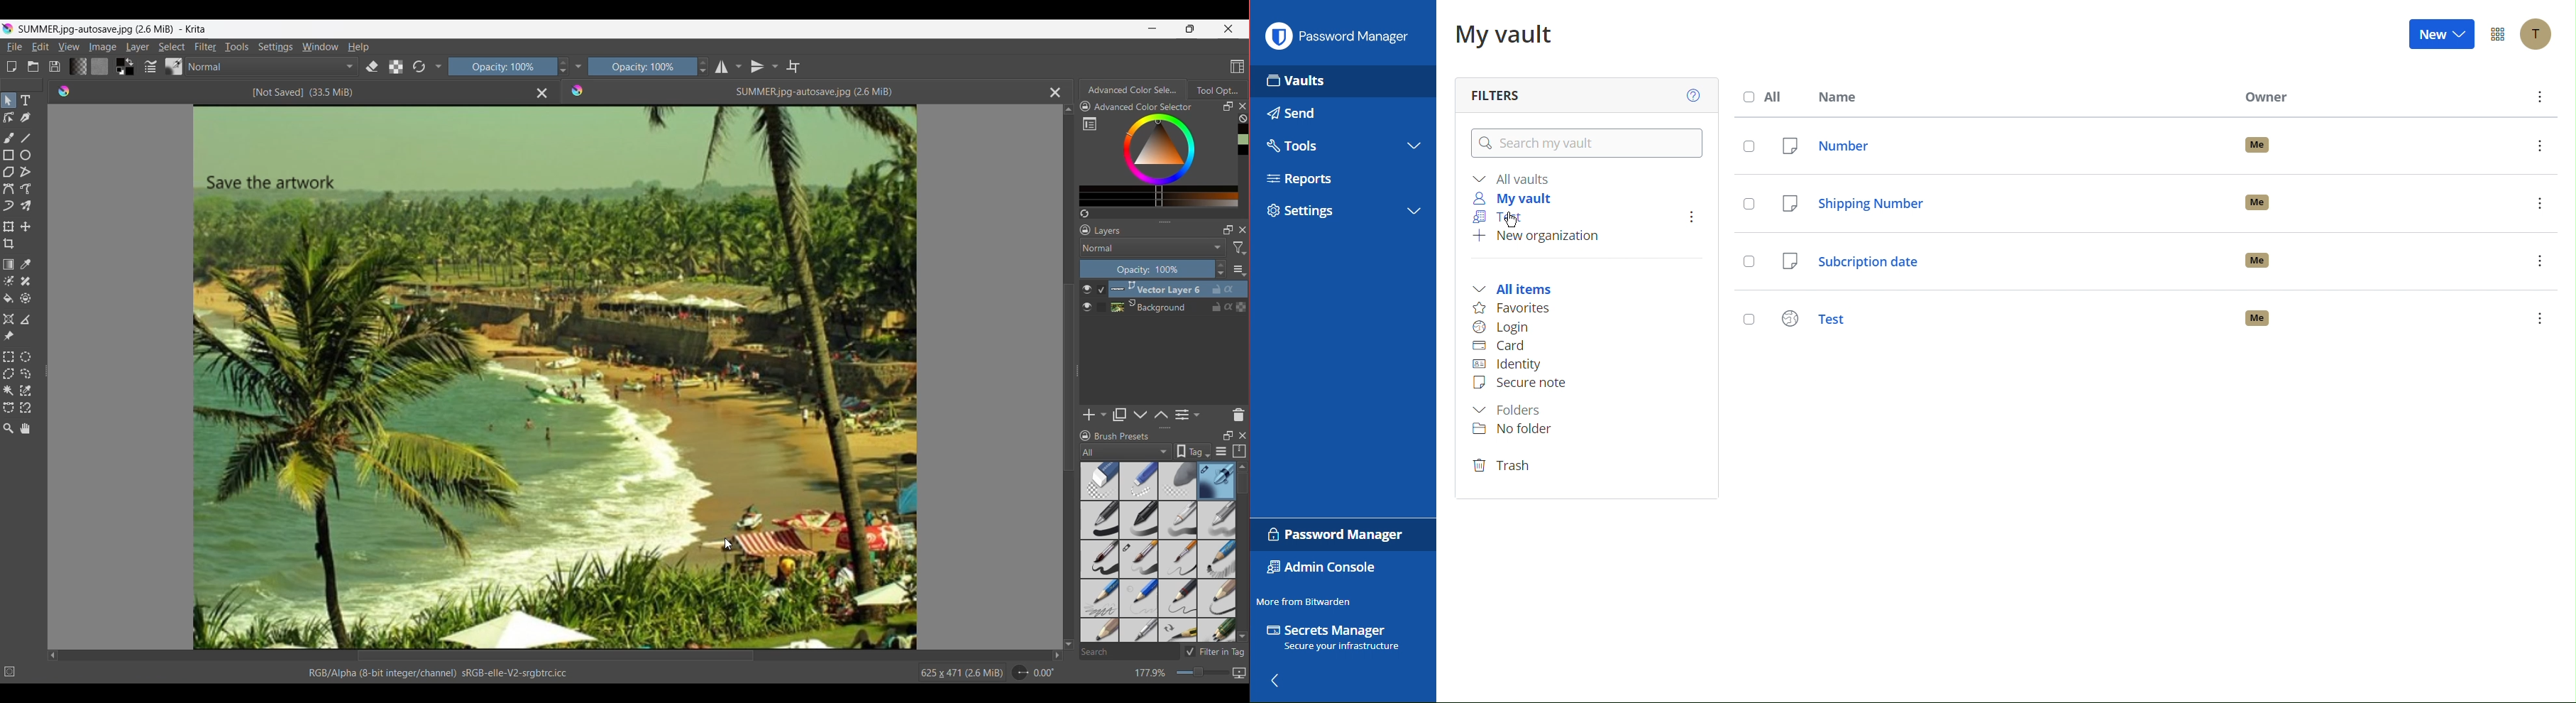  What do you see at coordinates (1178, 307) in the screenshot?
I see `Background layer` at bounding box center [1178, 307].